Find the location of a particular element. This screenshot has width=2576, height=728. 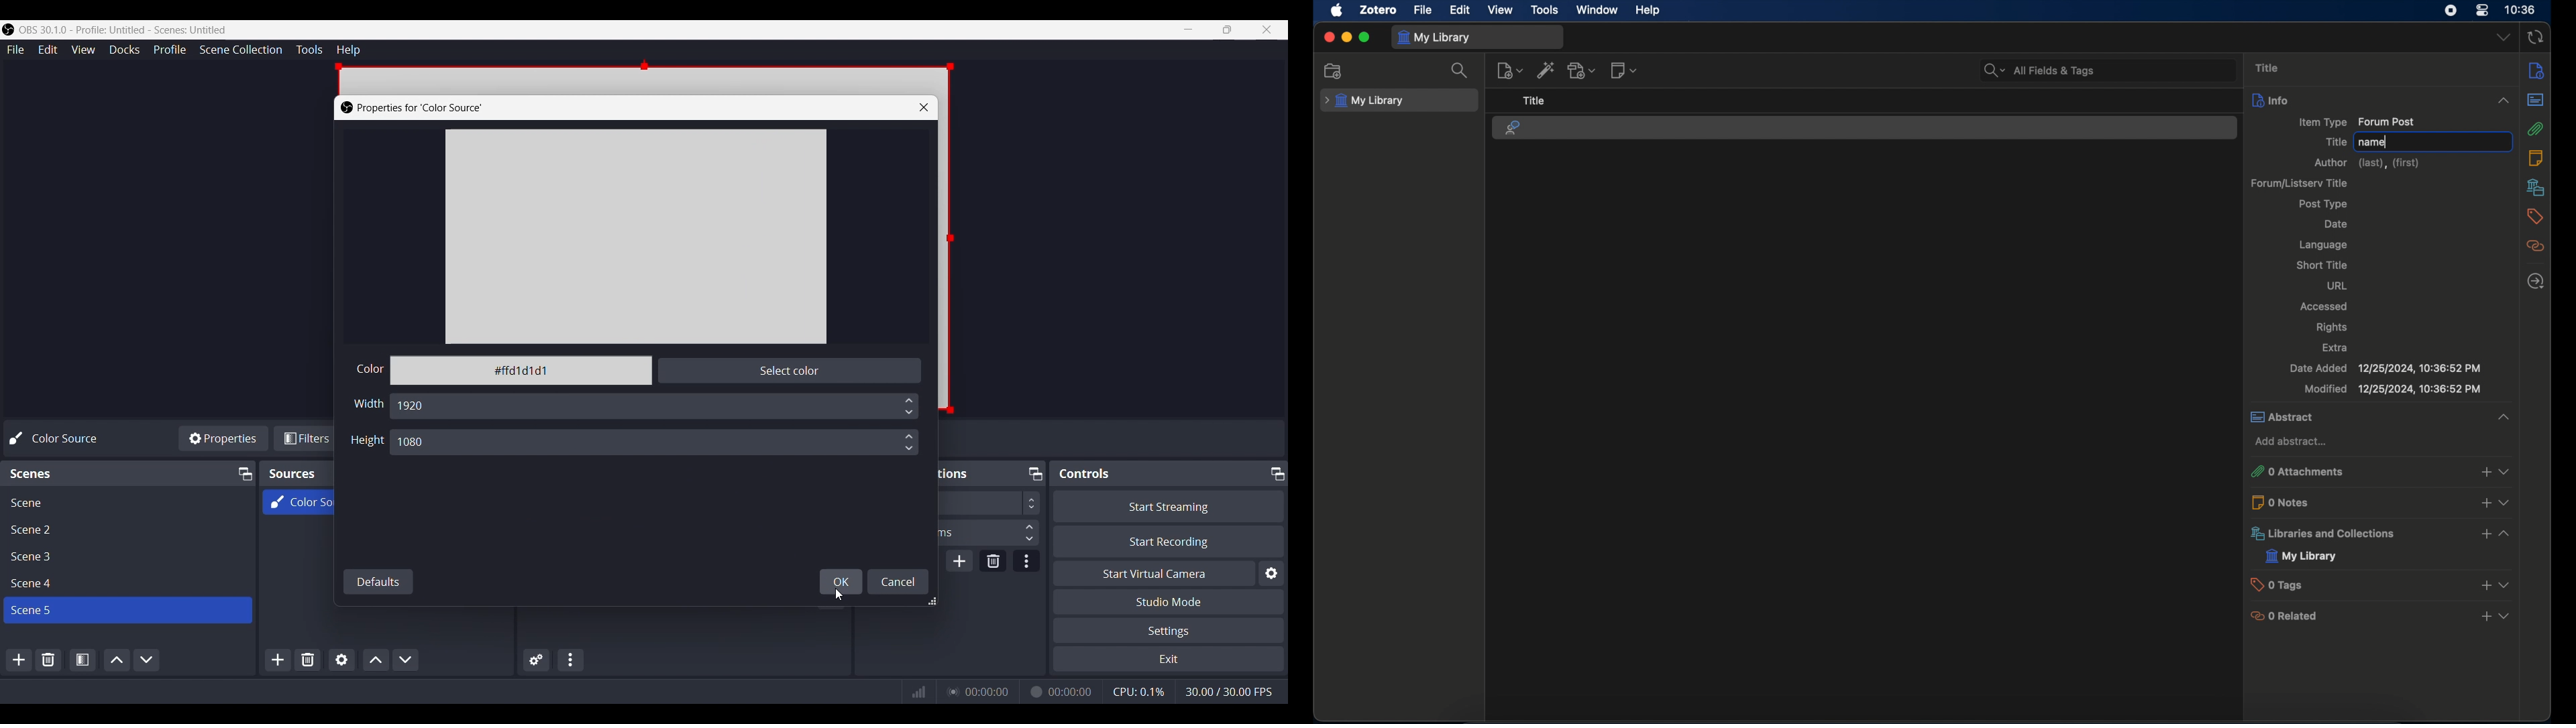

Go back to defaults is located at coordinates (377, 583).